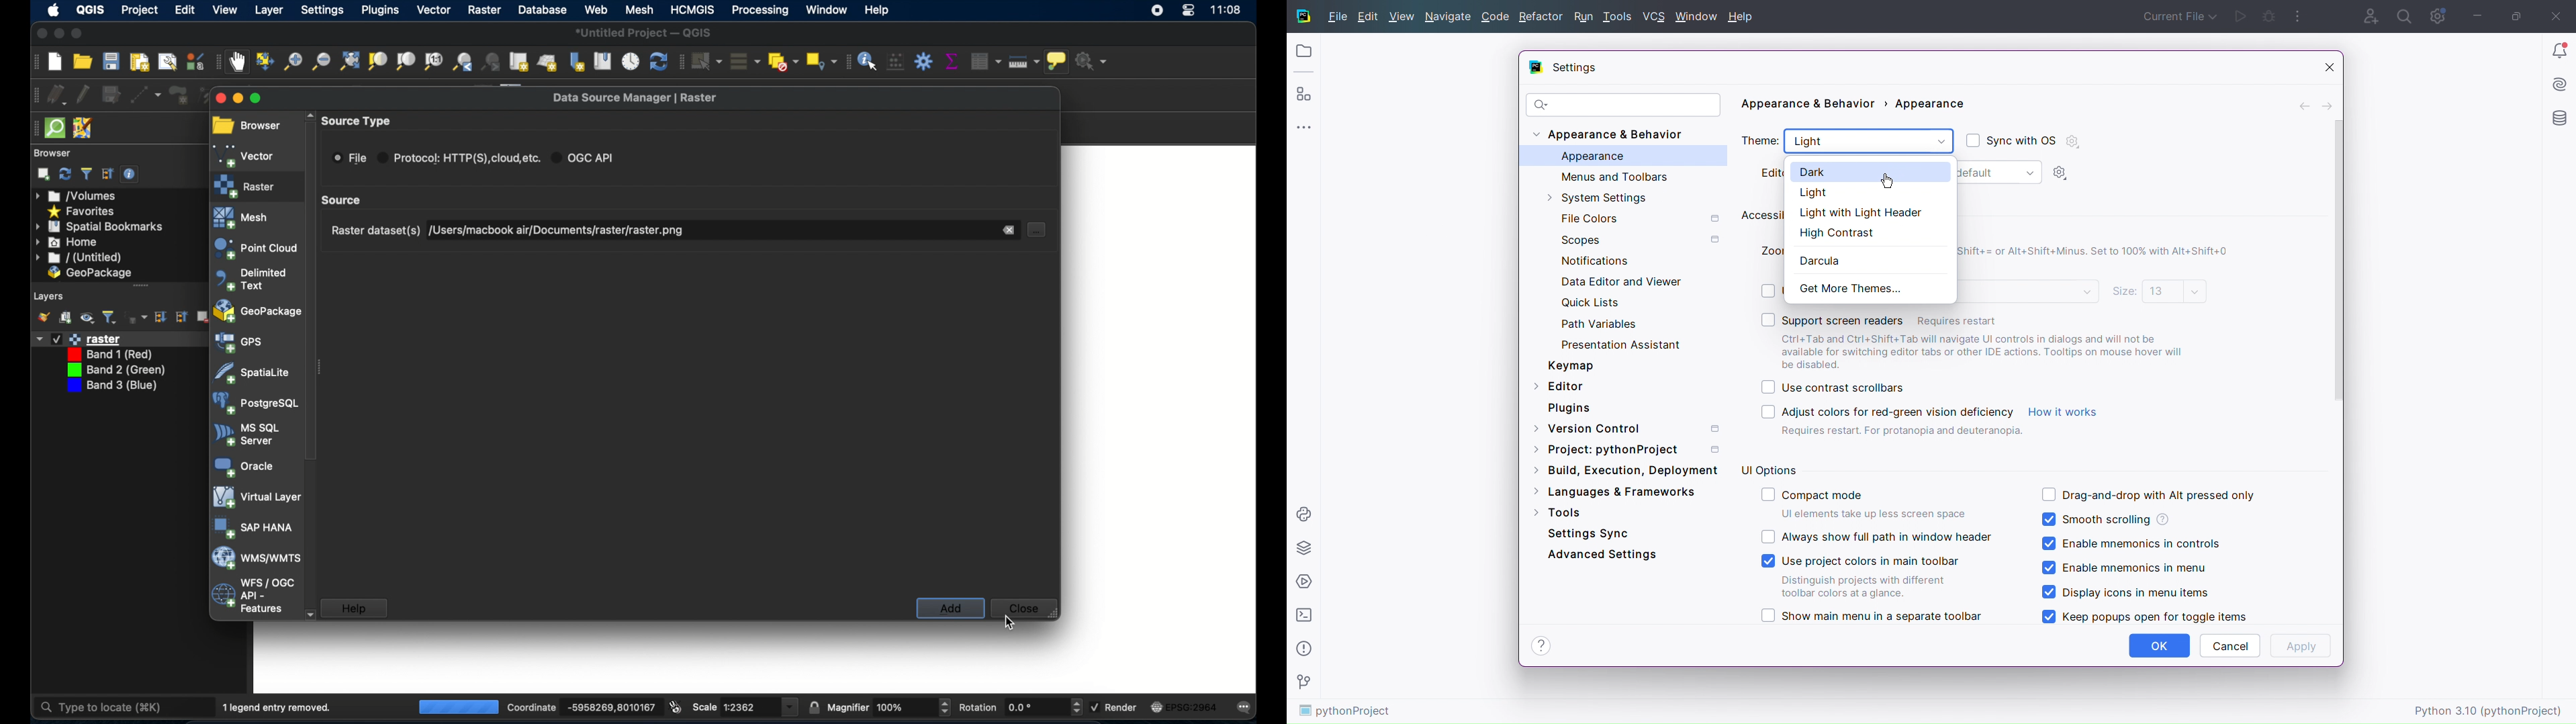 The image size is (2576, 728). Describe the element at coordinates (248, 186) in the screenshot. I see `raster` at that location.